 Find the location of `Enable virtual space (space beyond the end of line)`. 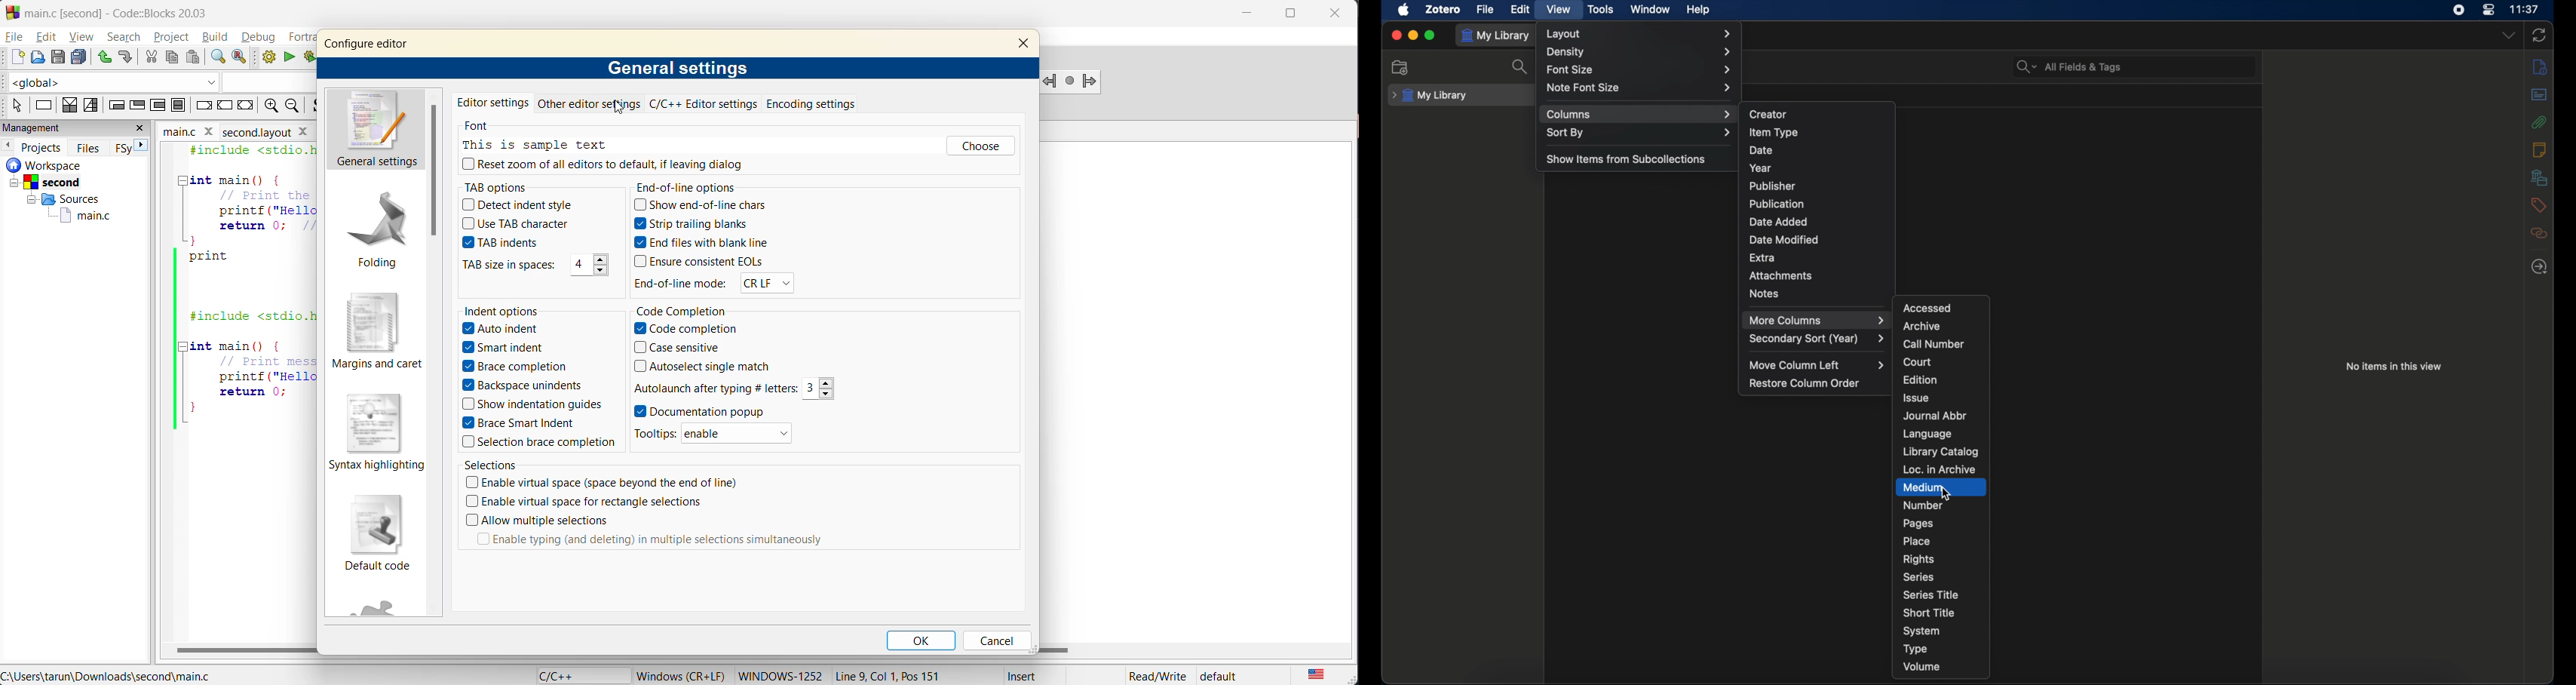

Enable virtual space (space beyond the end of line) is located at coordinates (597, 482).